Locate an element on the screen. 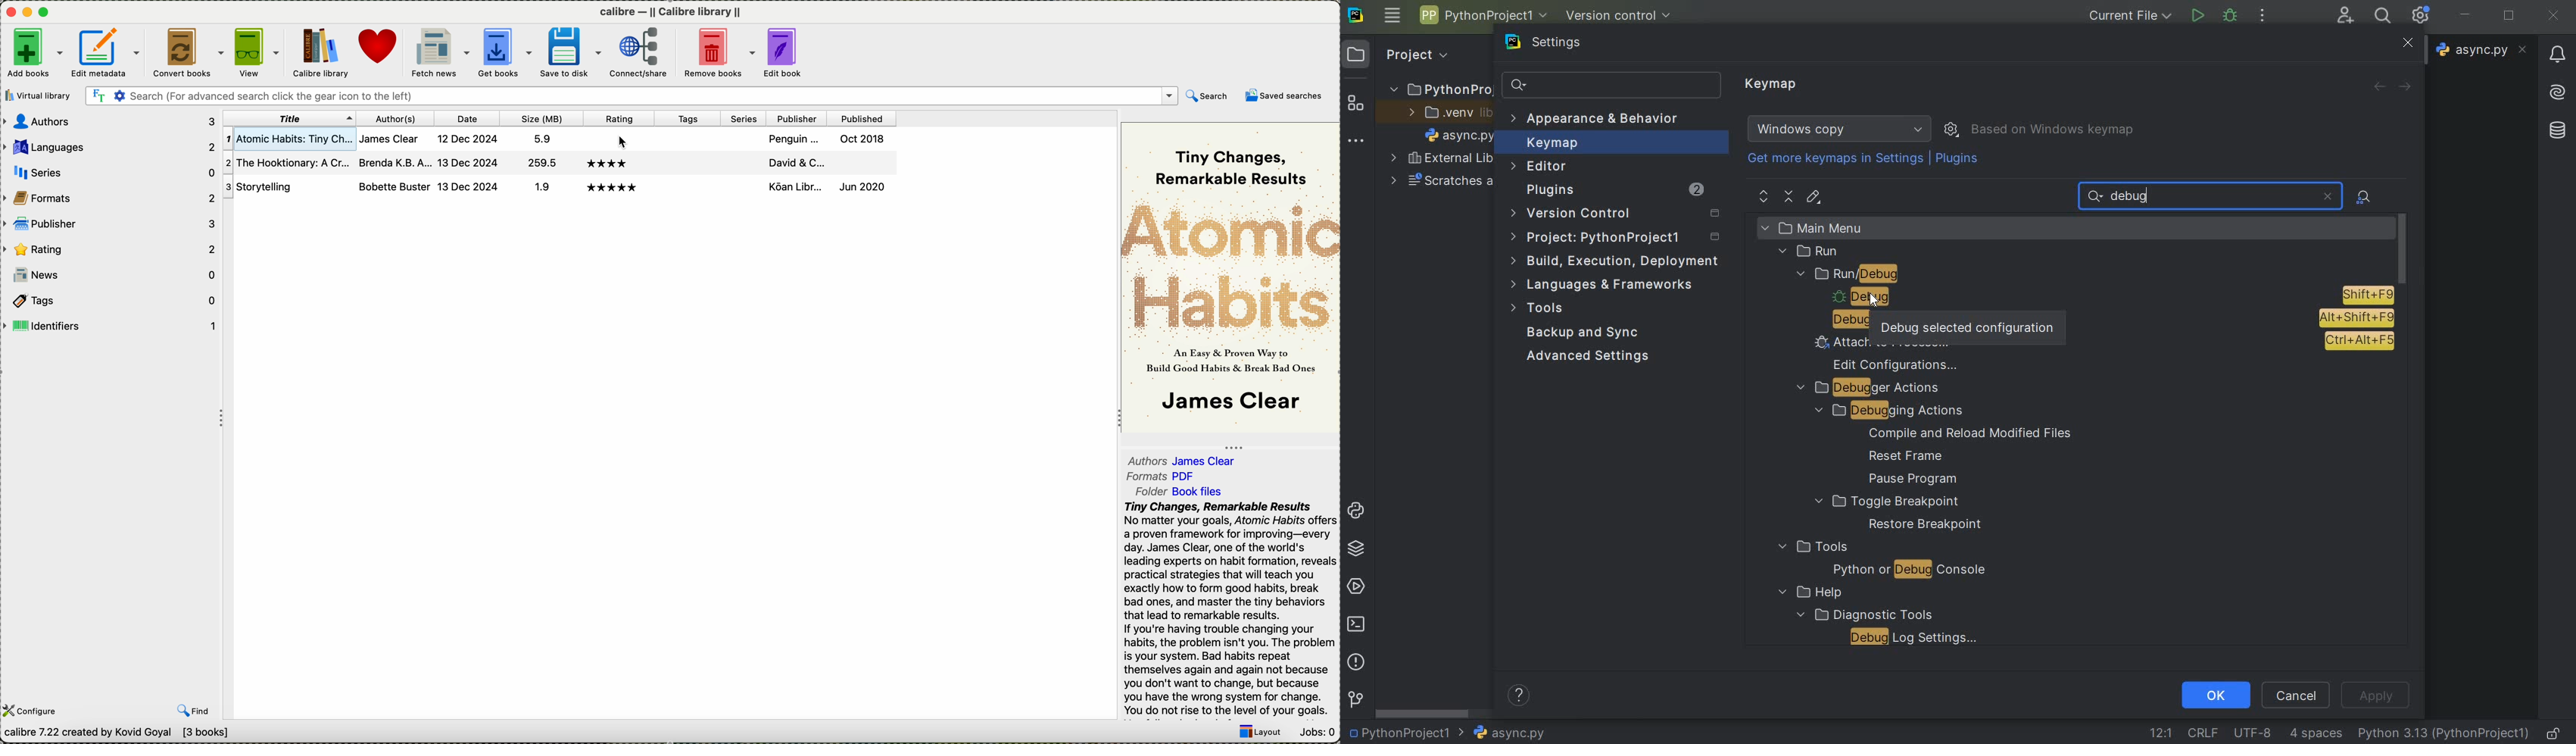 The width and height of the screenshot is (2576, 756). python console is located at coordinates (1358, 511).